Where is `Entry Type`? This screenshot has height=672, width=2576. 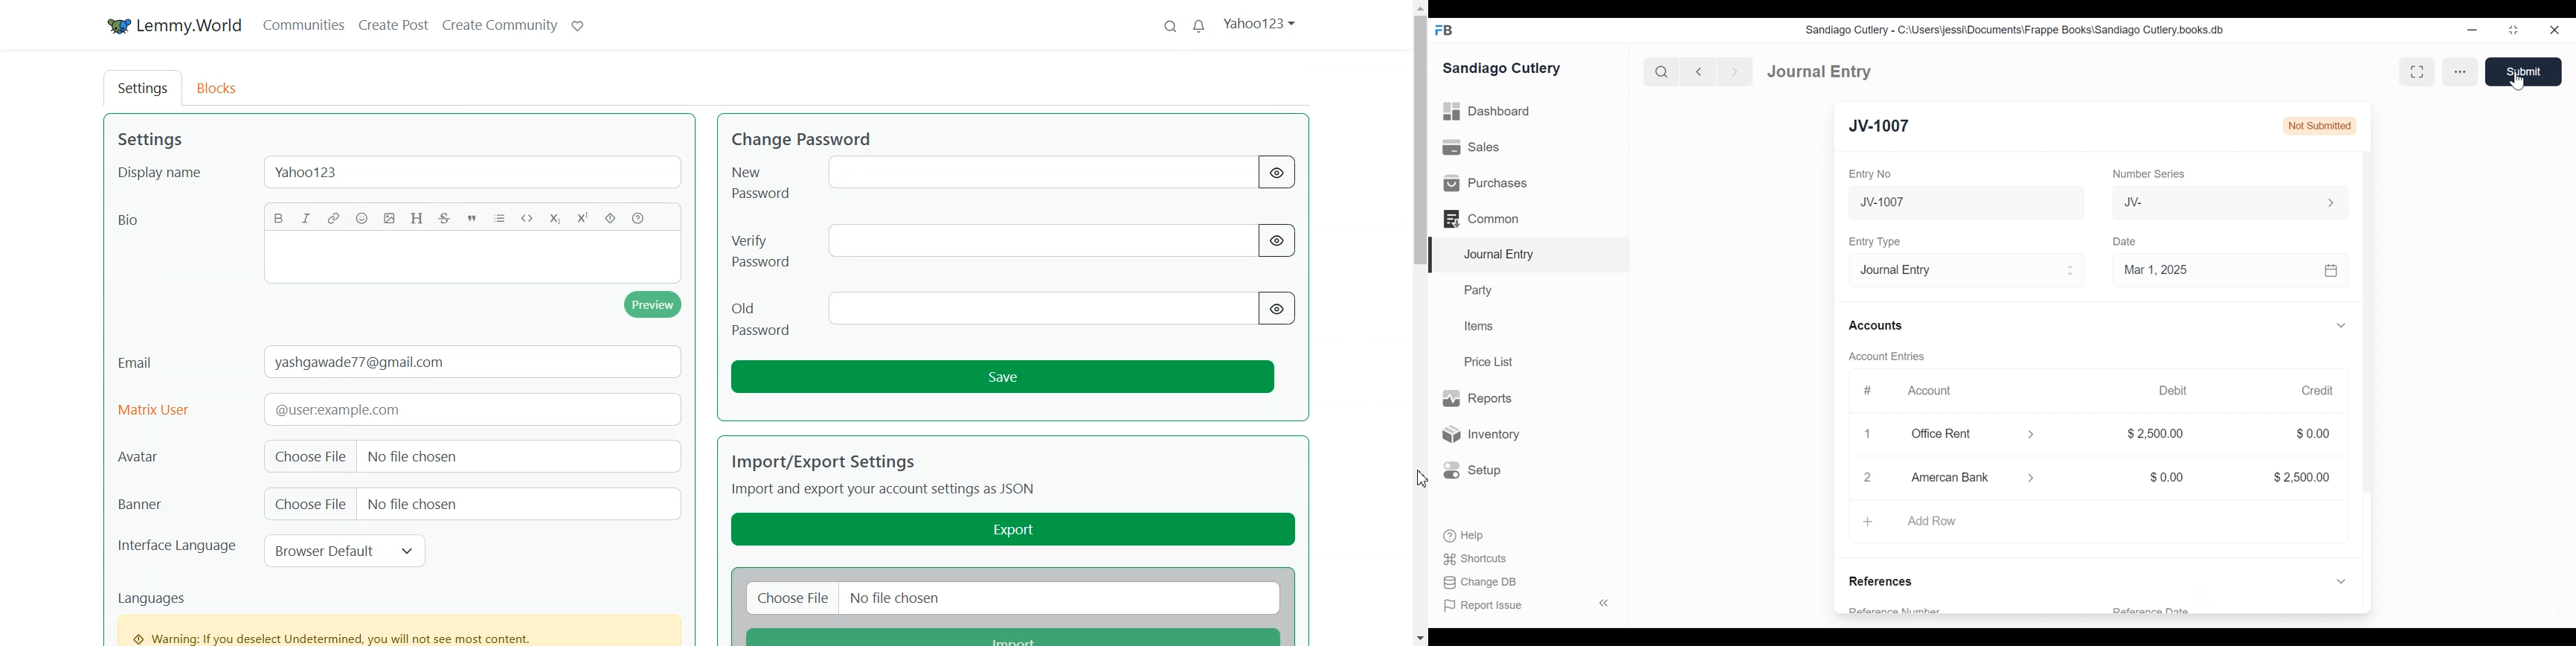 Entry Type is located at coordinates (1963, 269).